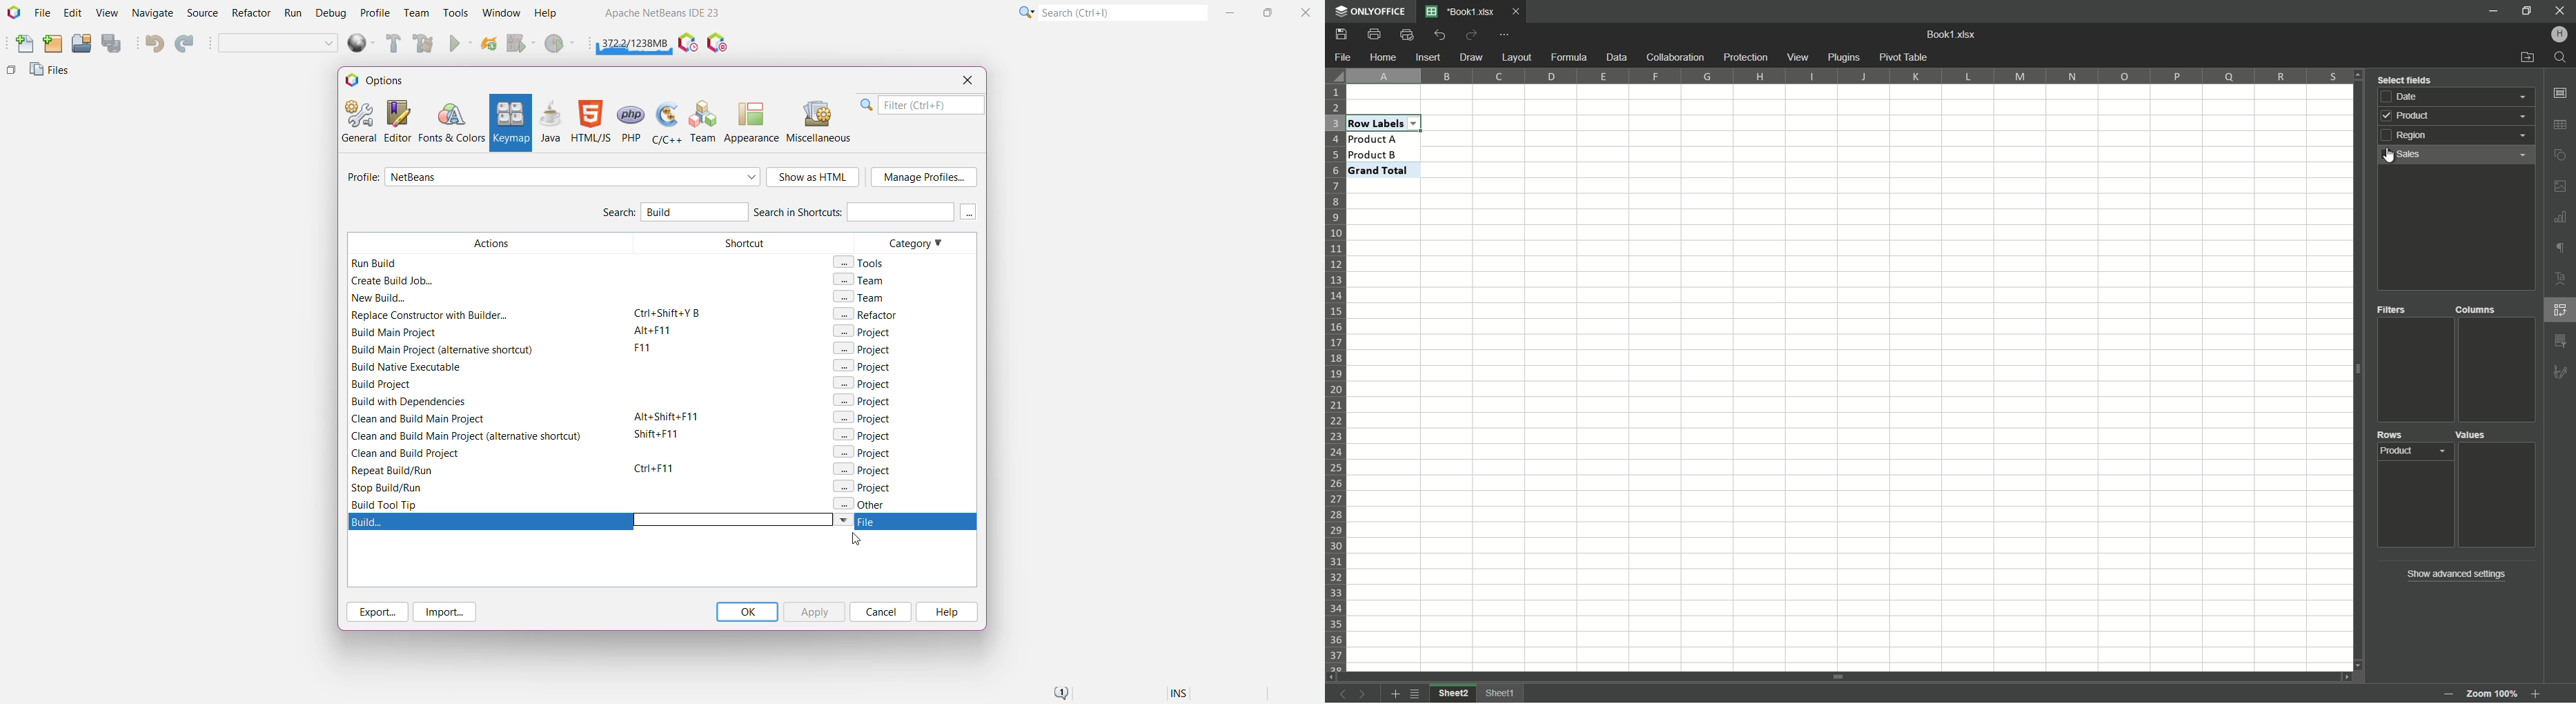 The image size is (2576, 728). I want to click on Print file, so click(1374, 37).